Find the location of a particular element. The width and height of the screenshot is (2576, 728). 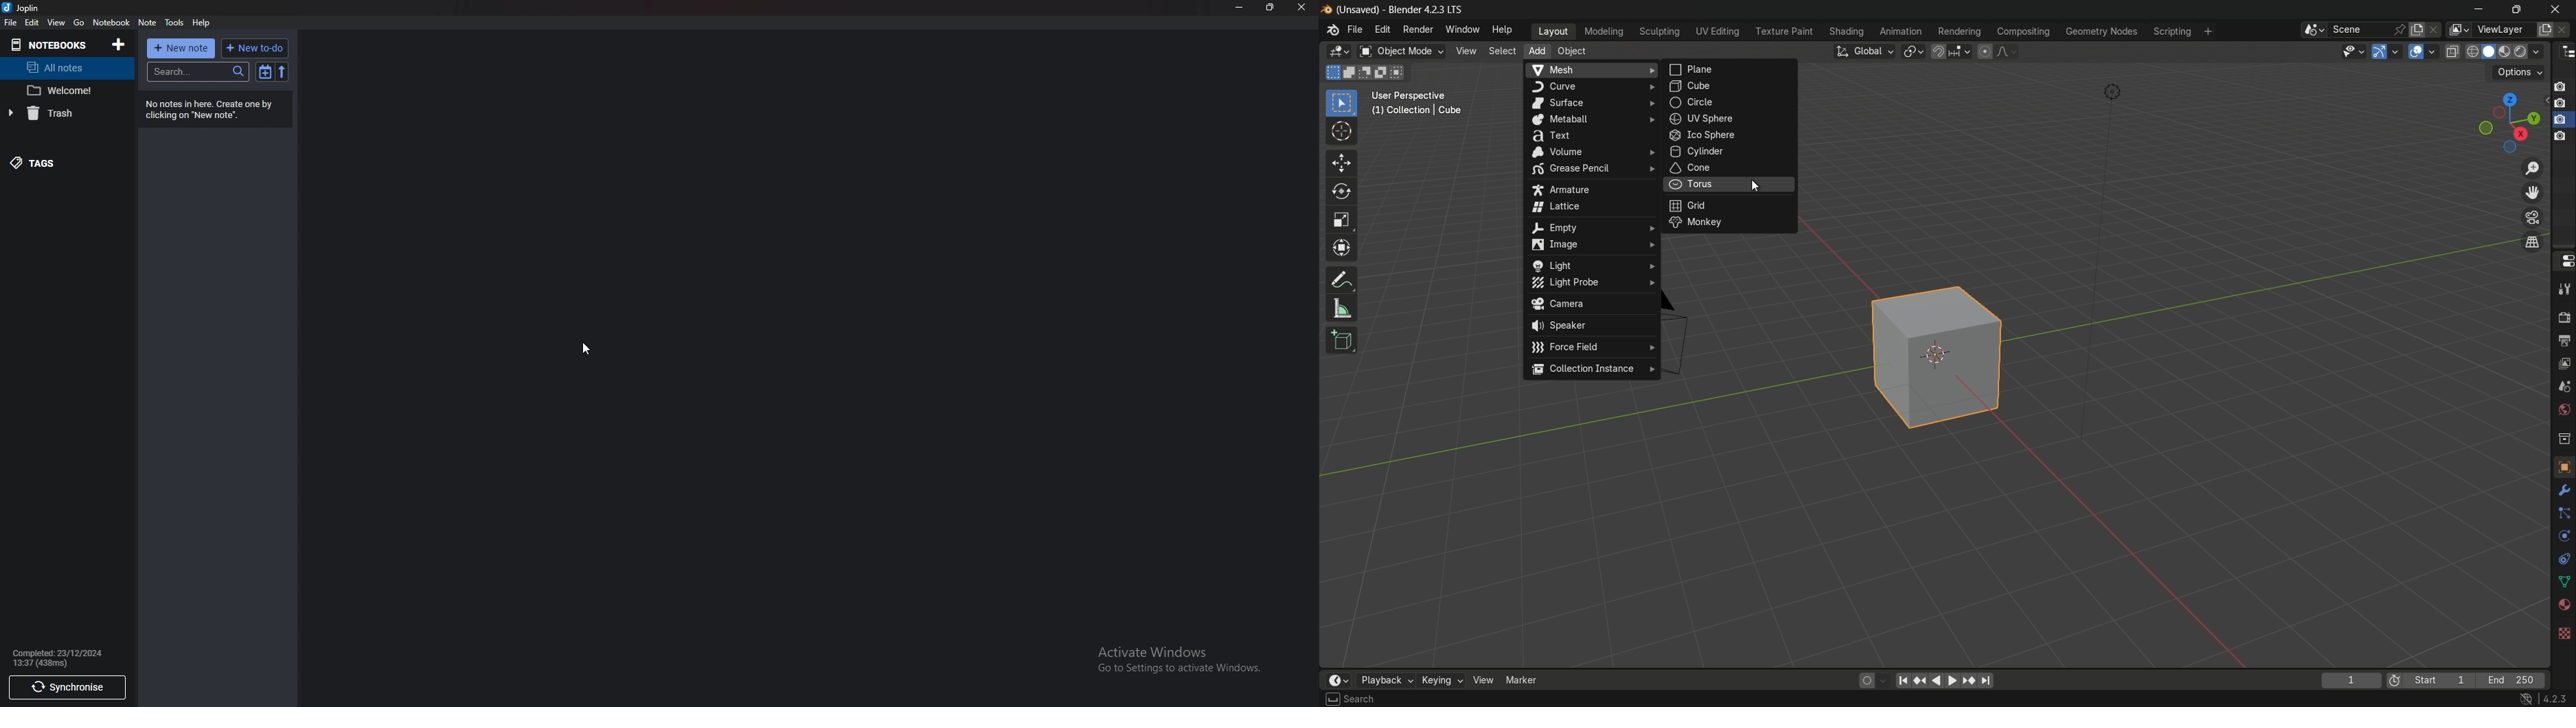

subtract existing selection is located at coordinates (1368, 73).